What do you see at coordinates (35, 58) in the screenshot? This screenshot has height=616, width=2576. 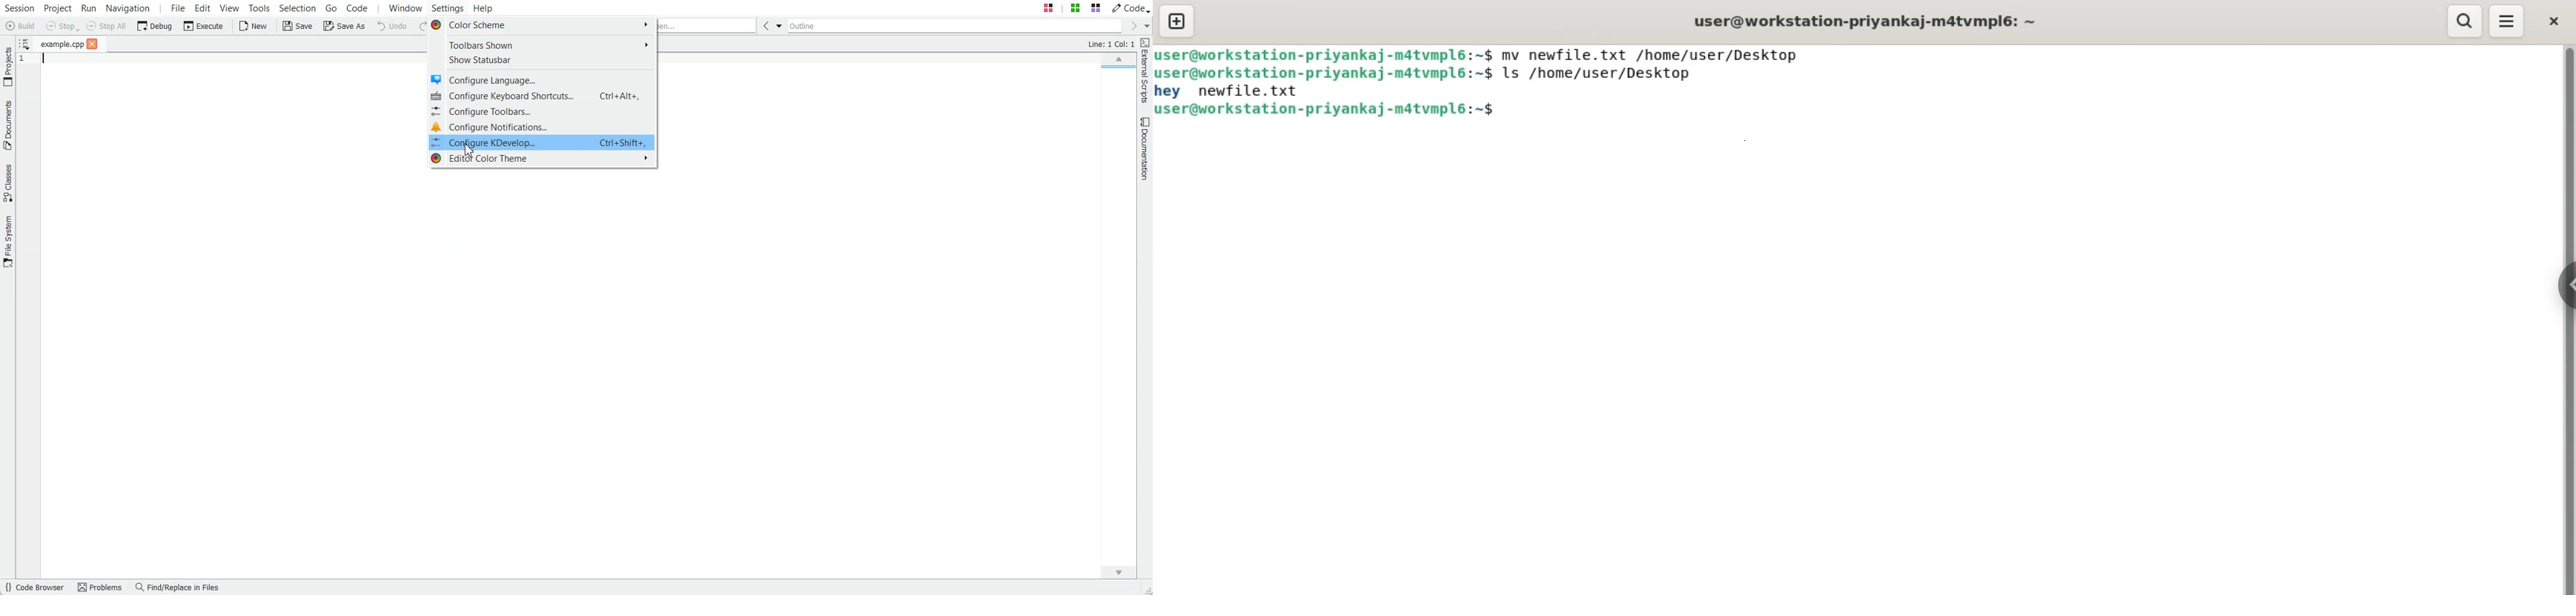 I see `Text Cursor` at bounding box center [35, 58].